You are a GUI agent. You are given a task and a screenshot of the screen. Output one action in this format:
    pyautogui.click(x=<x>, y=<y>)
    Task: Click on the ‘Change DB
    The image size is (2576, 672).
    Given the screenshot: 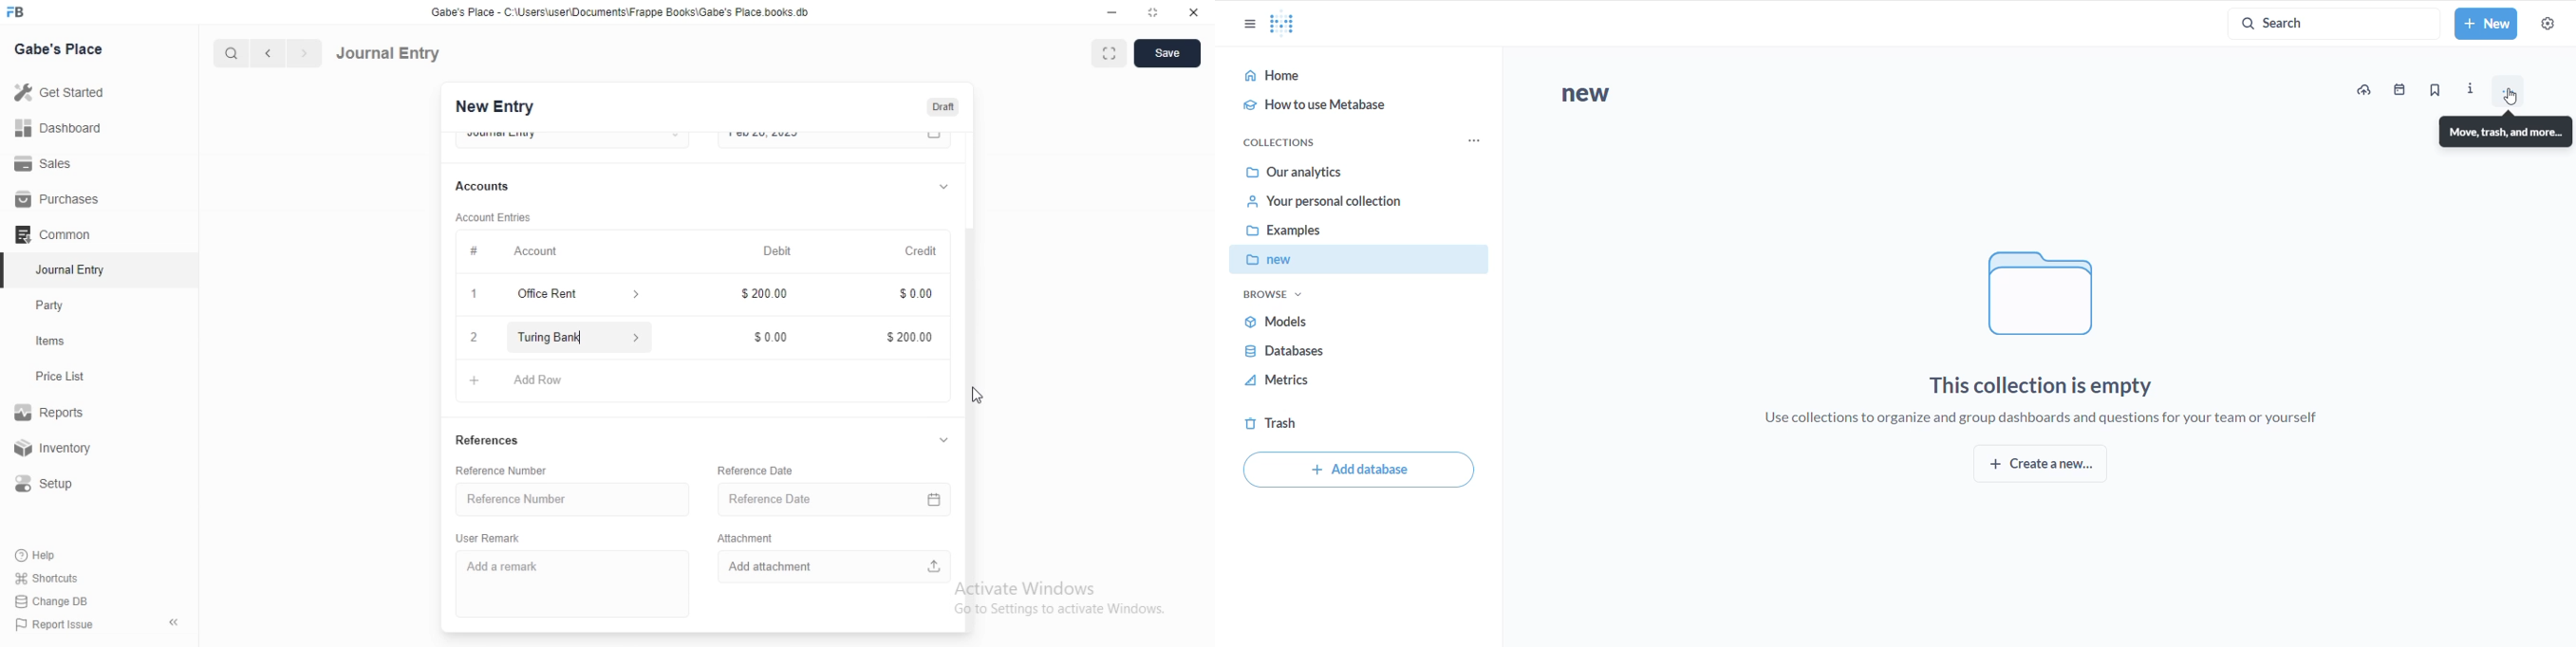 What is the action you would take?
    pyautogui.click(x=52, y=601)
    